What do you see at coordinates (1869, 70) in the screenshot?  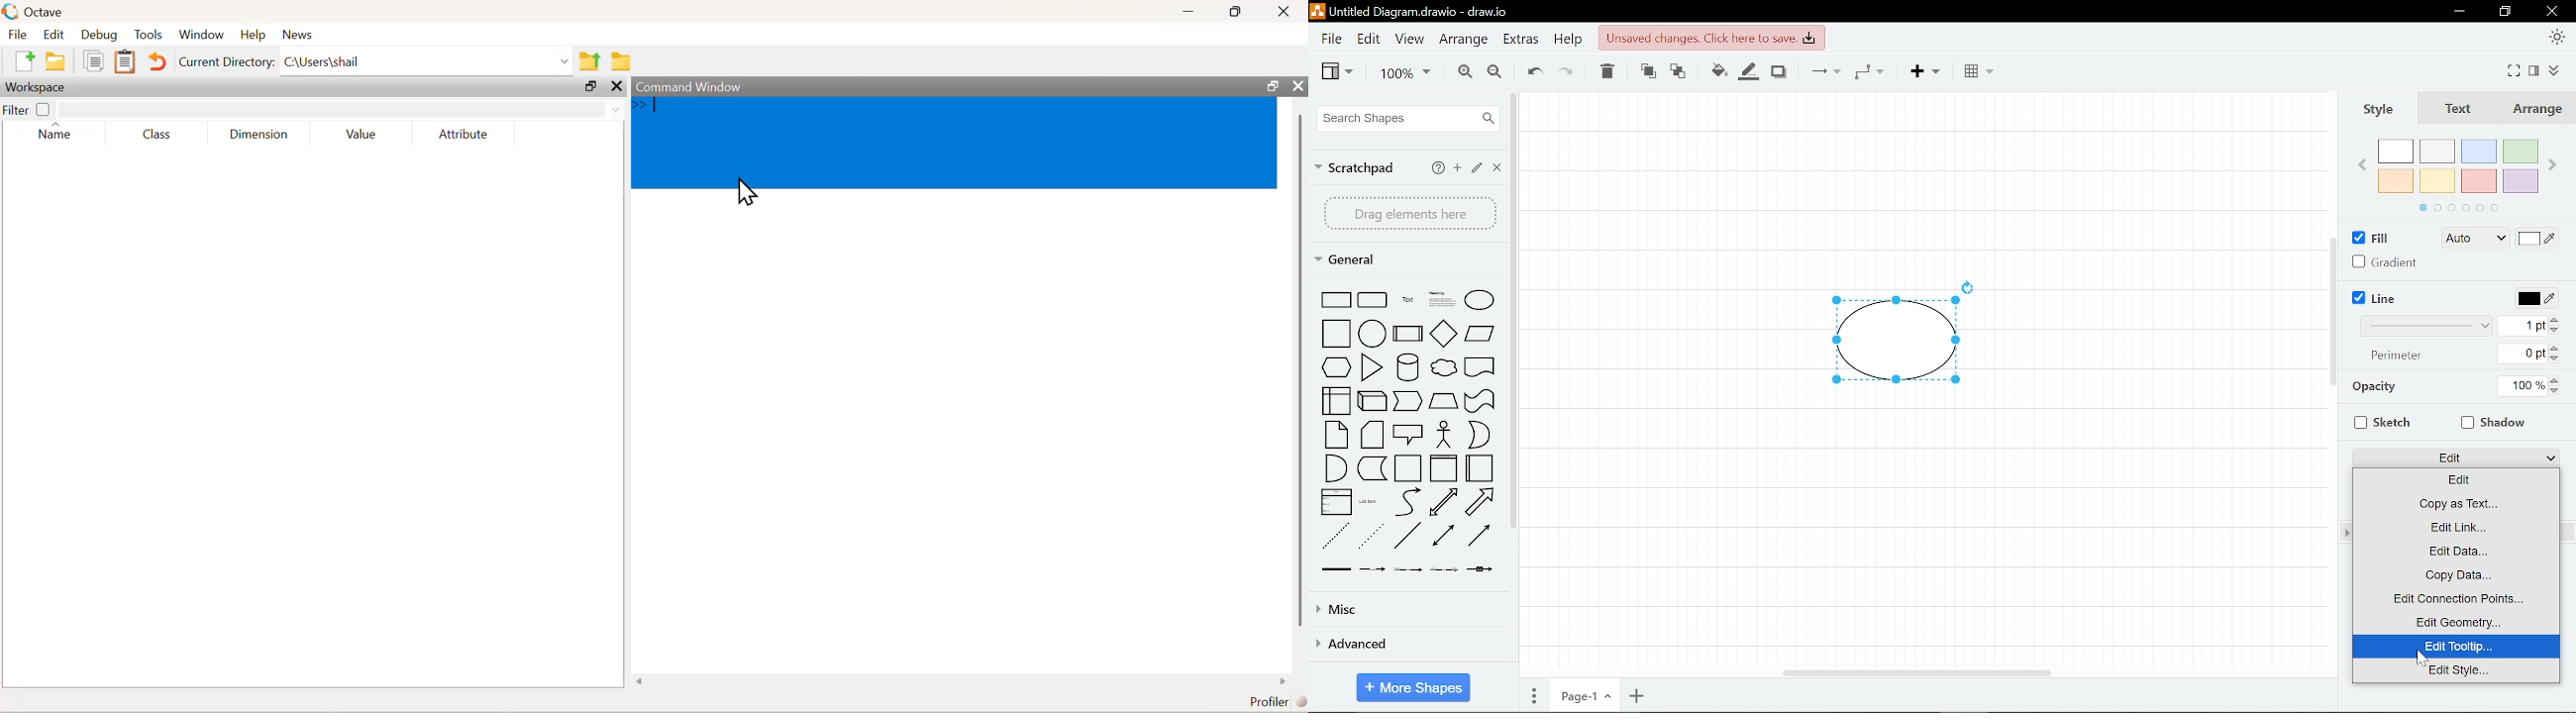 I see `Way points` at bounding box center [1869, 70].